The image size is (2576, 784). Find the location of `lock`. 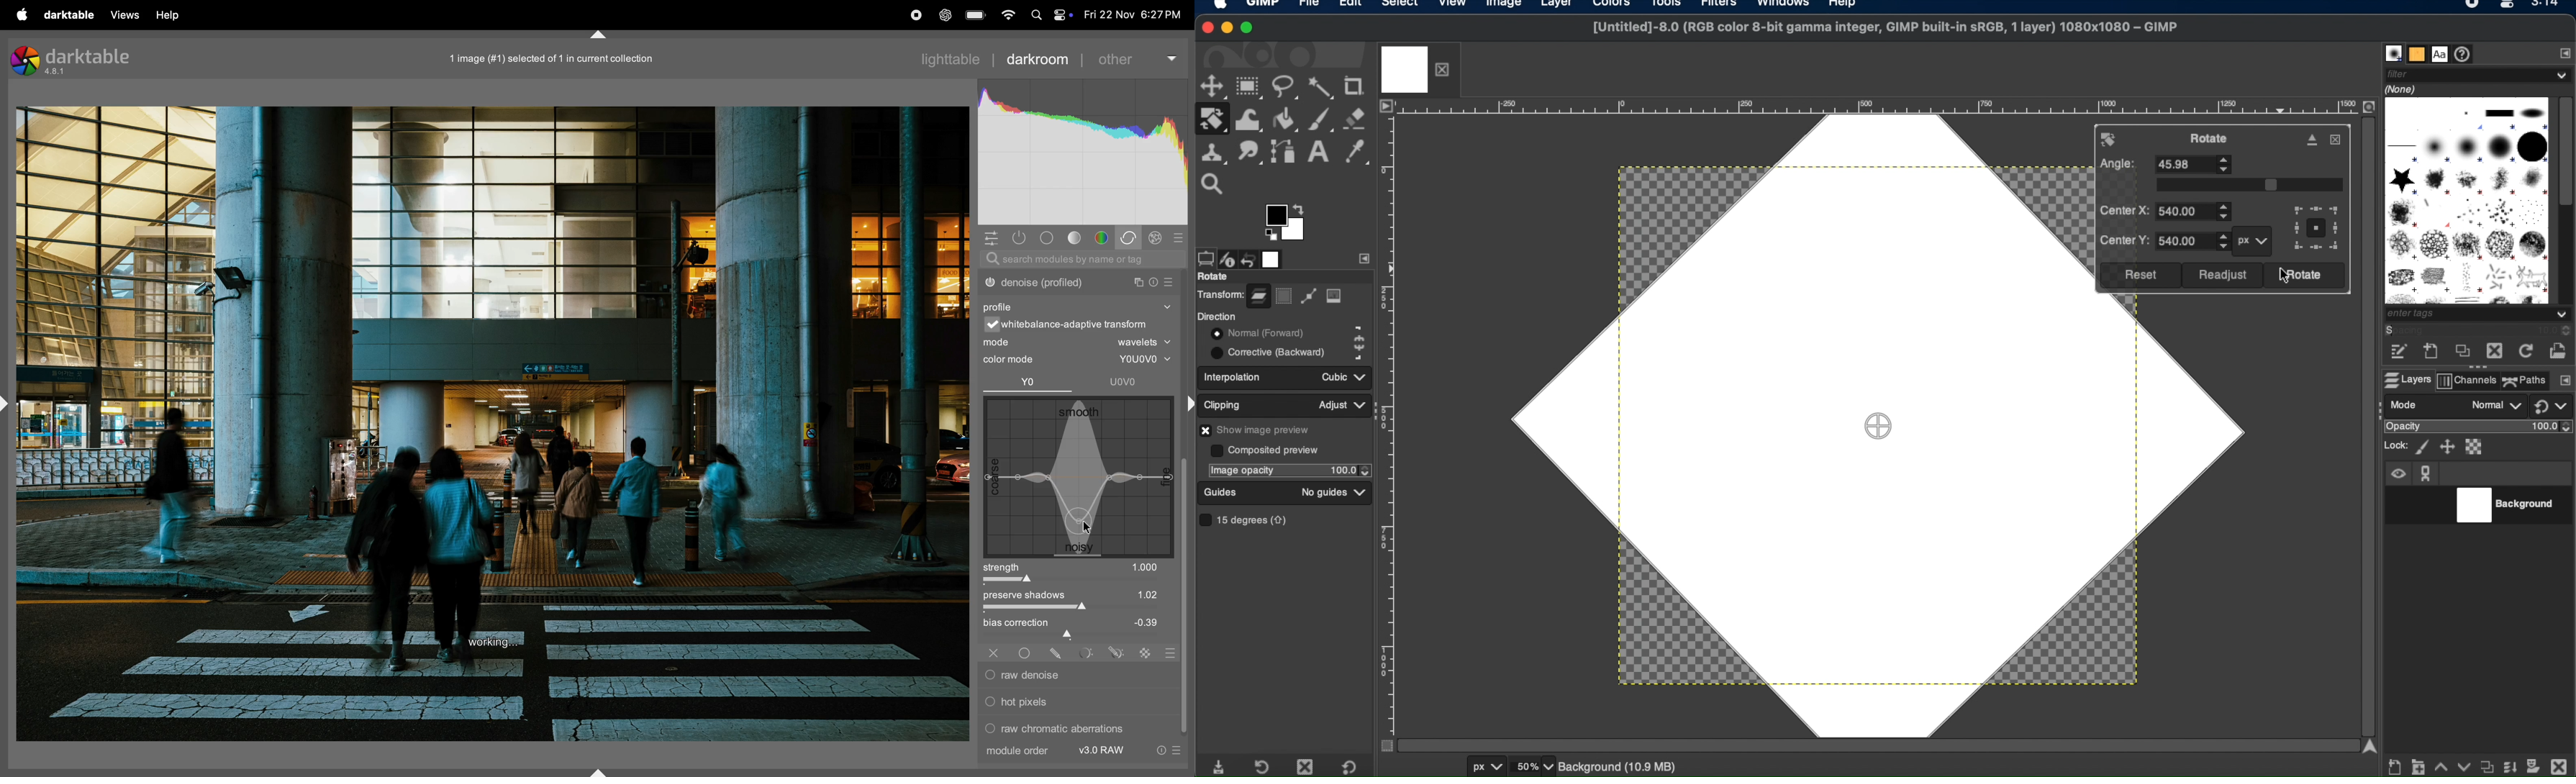

lock is located at coordinates (2394, 445).